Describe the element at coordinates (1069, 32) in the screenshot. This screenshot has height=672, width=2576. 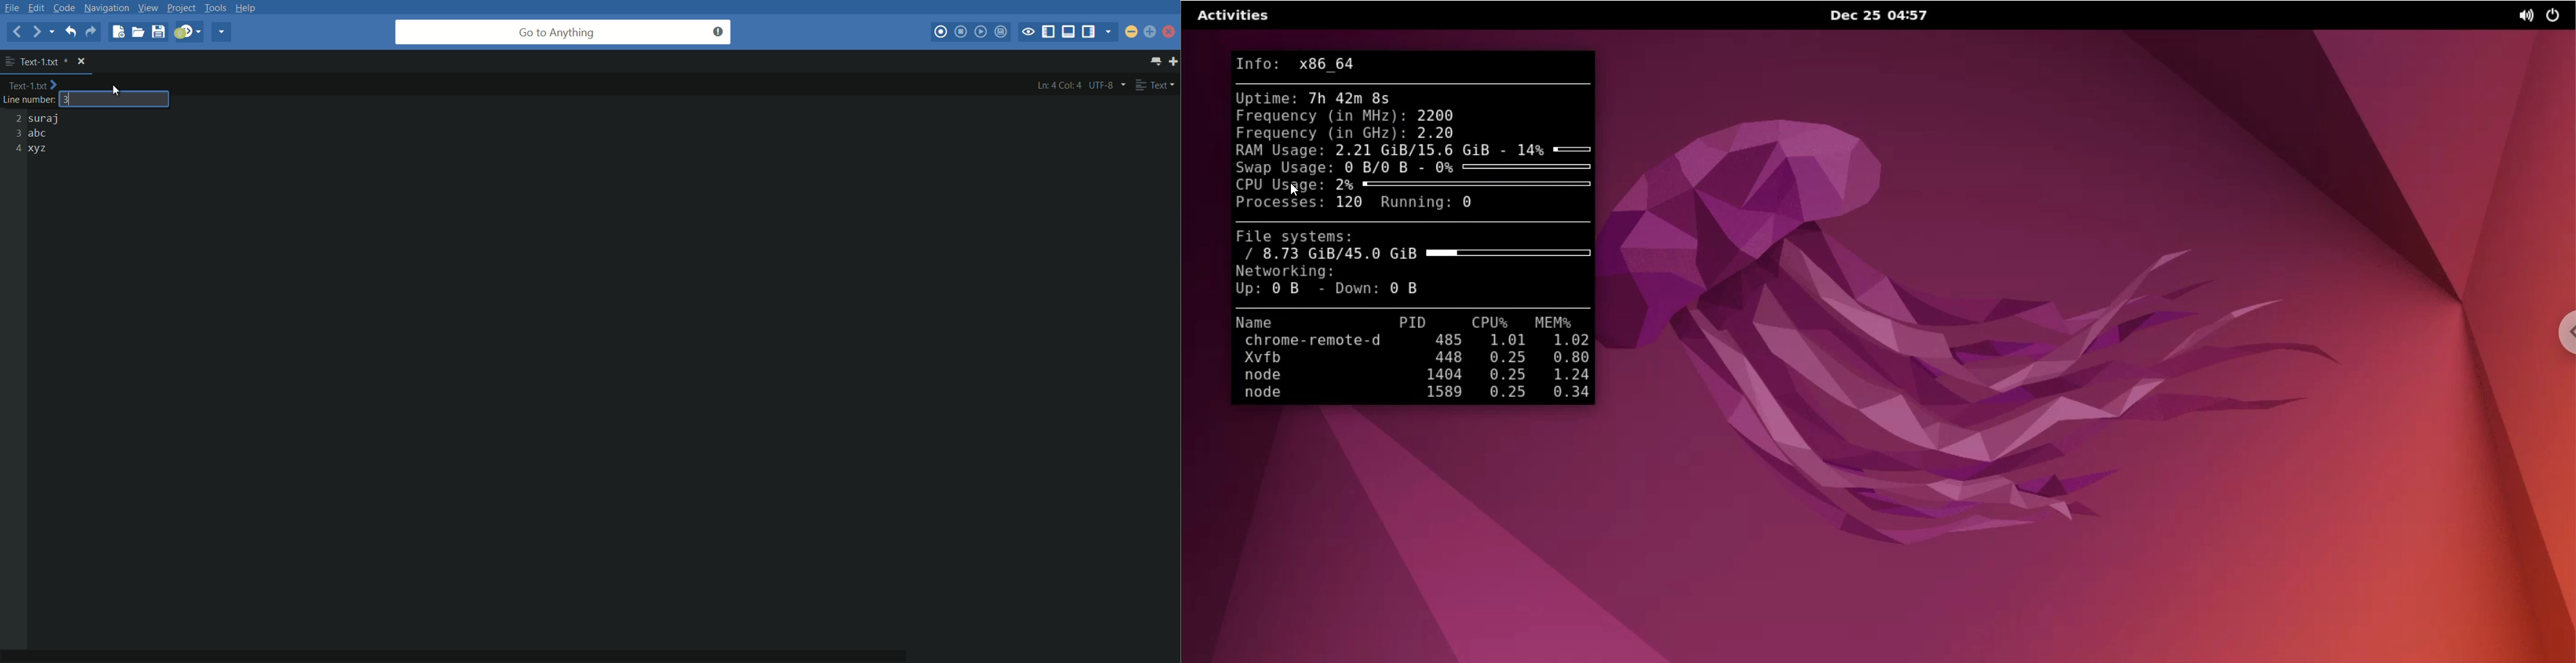
I see `show/hide bottom panel` at that location.